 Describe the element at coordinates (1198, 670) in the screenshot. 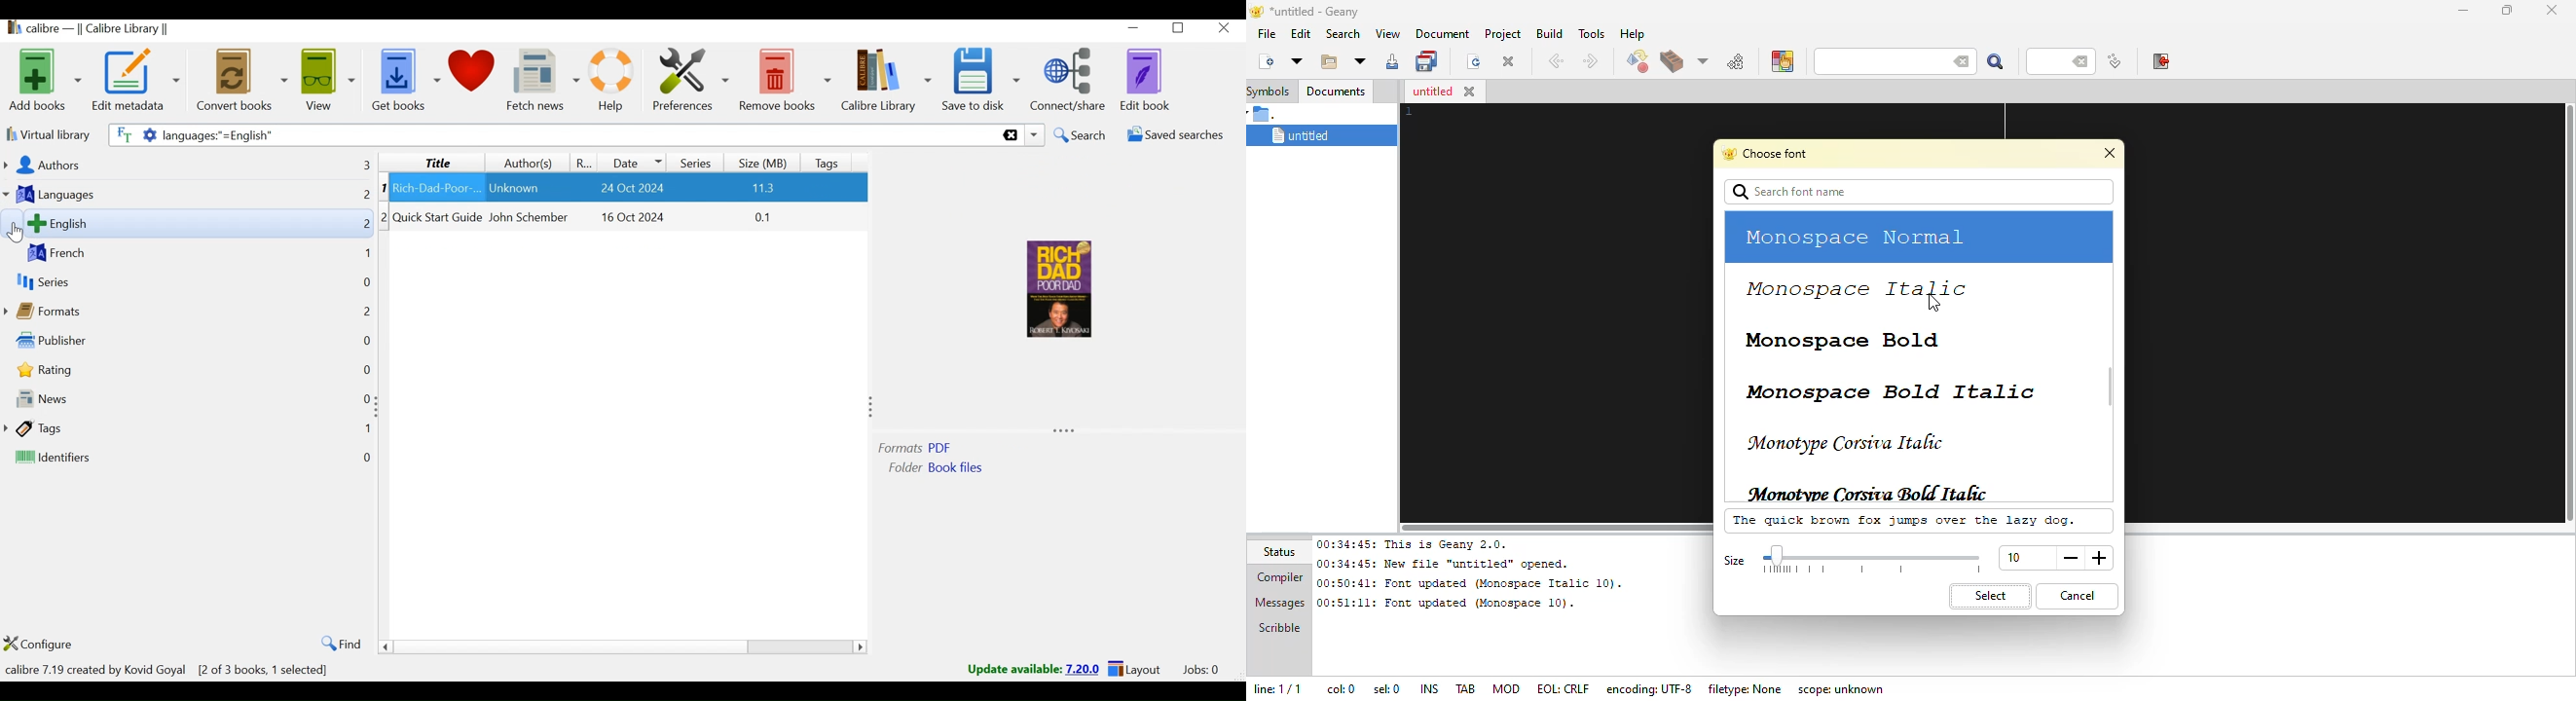

I see `Jobs: 0` at that location.